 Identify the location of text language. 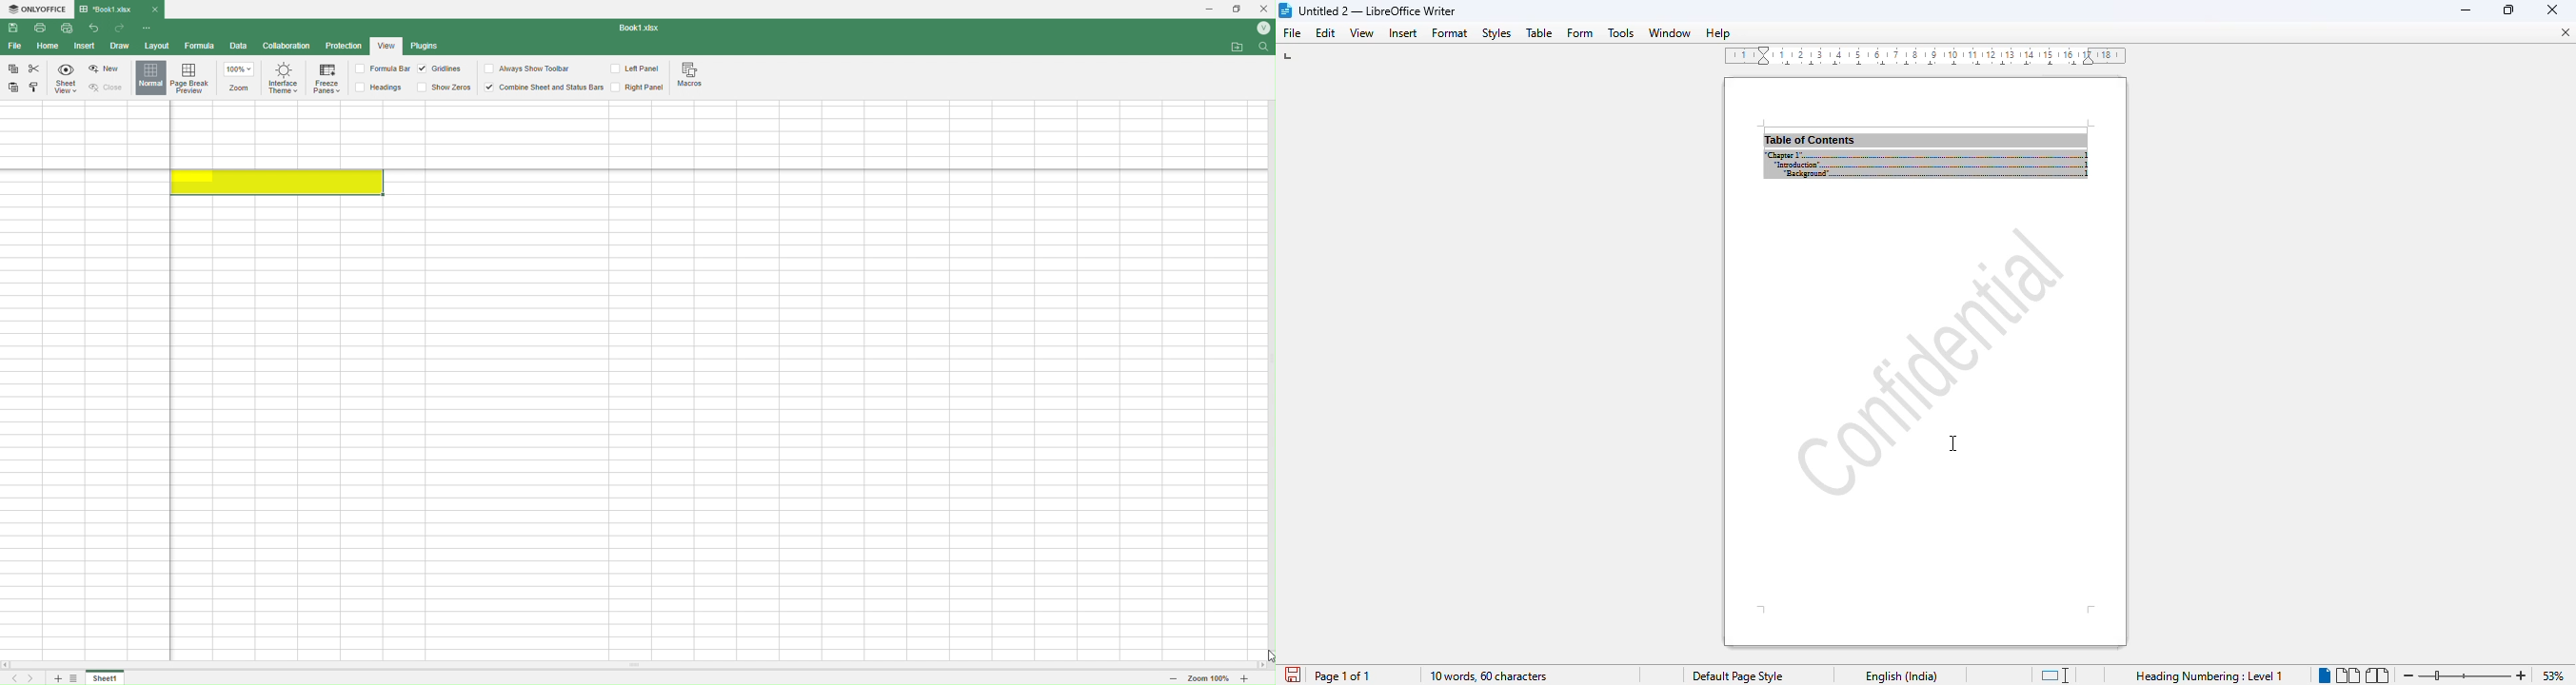
(1903, 675).